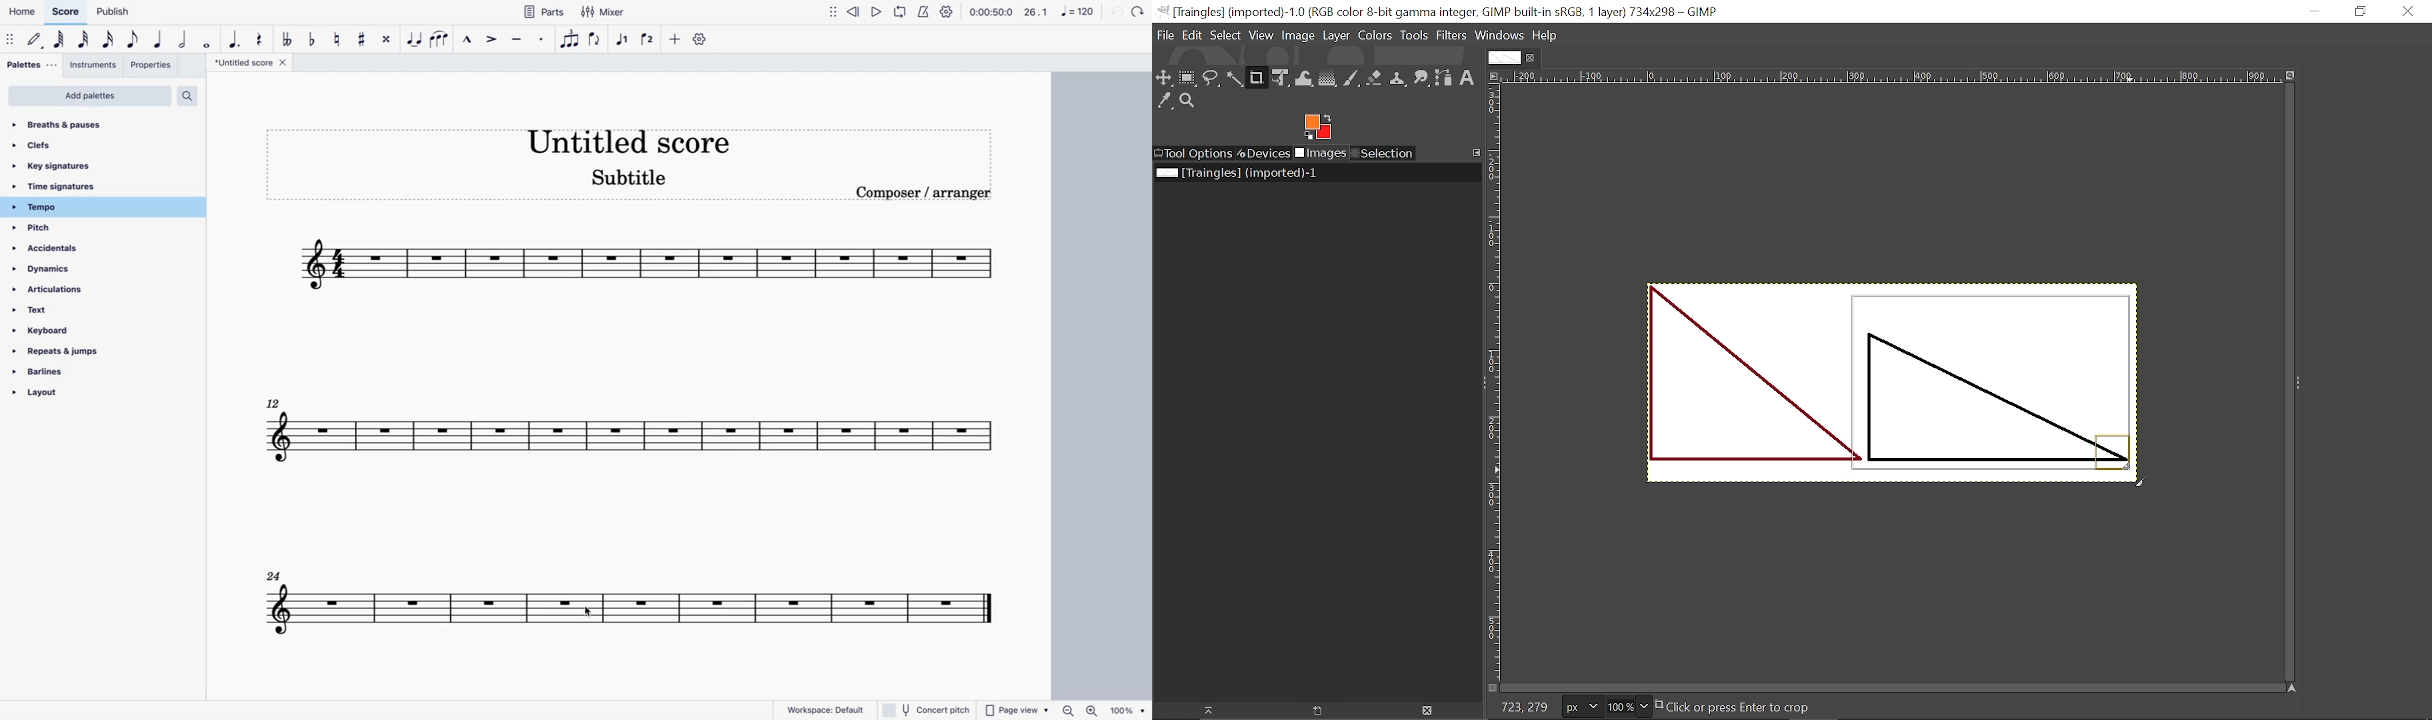 This screenshot has width=2436, height=728. Describe the element at coordinates (675, 38) in the screenshot. I see `more` at that location.